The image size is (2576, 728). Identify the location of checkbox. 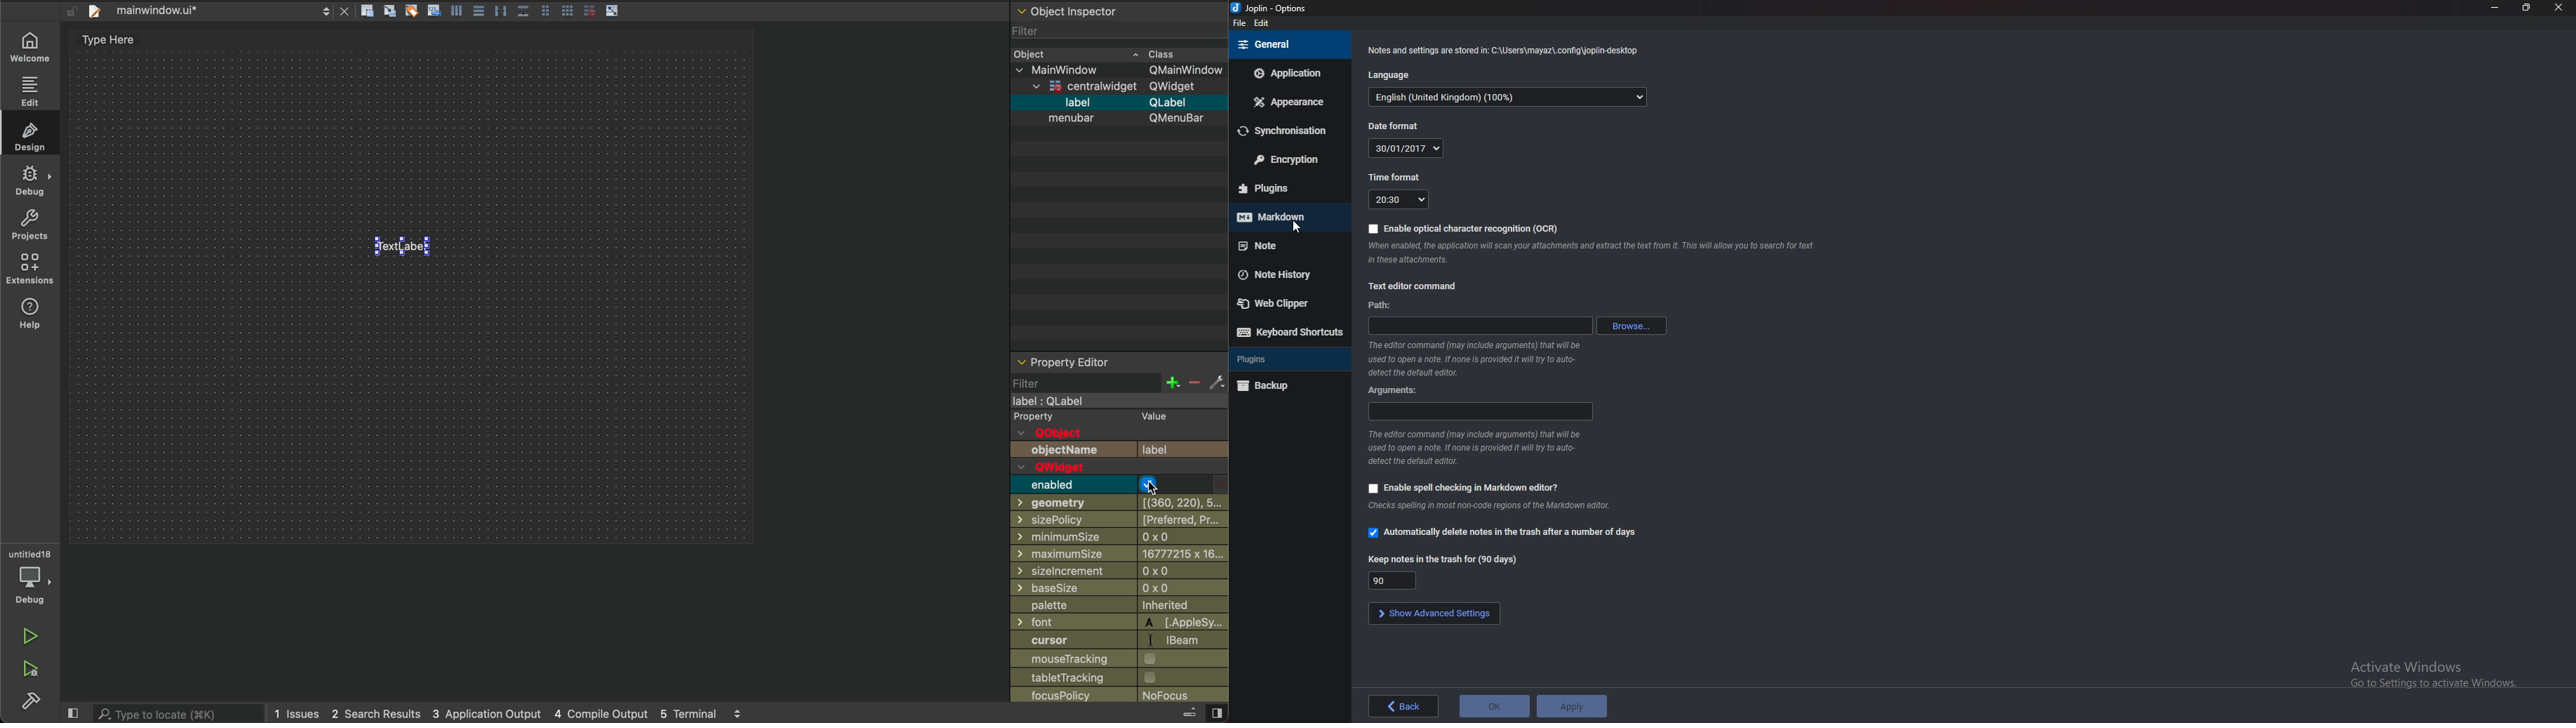
(1158, 659).